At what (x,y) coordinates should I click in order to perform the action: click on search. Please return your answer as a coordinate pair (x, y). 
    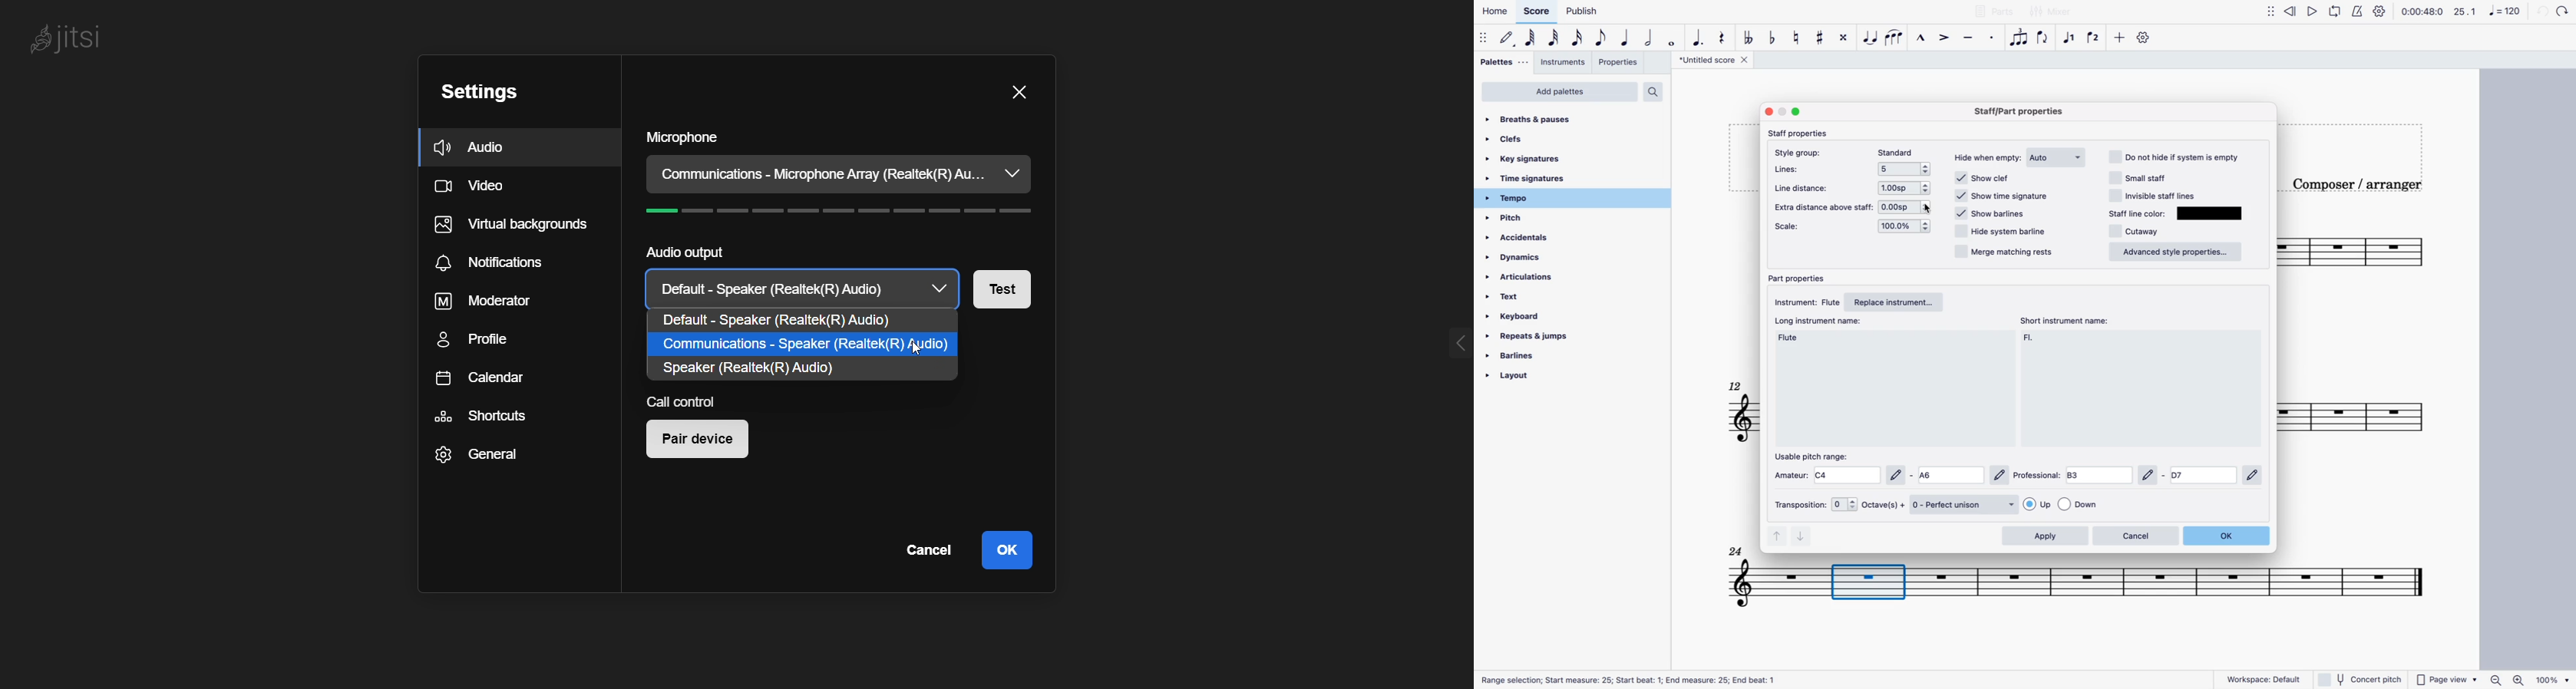
    Looking at the image, I should click on (1657, 93).